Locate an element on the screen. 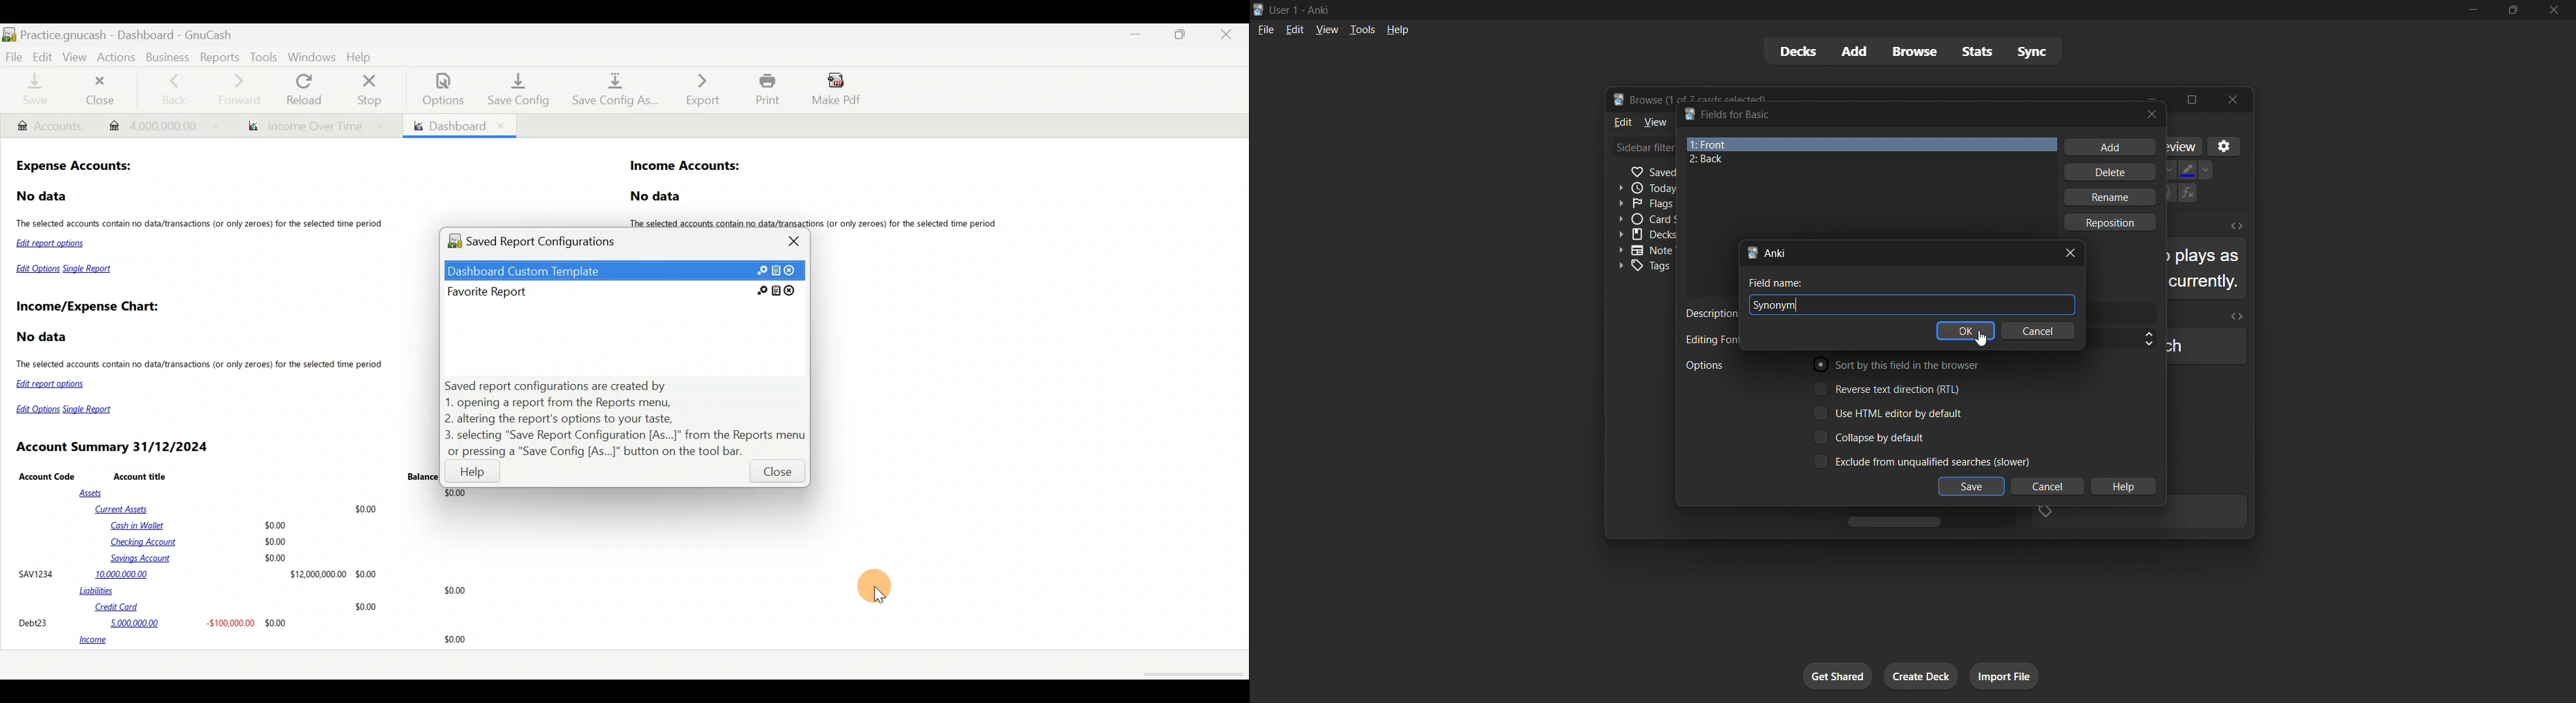 The width and height of the screenshot is (2576, 728). Down-arrow is located at coordinates (2208, 168).